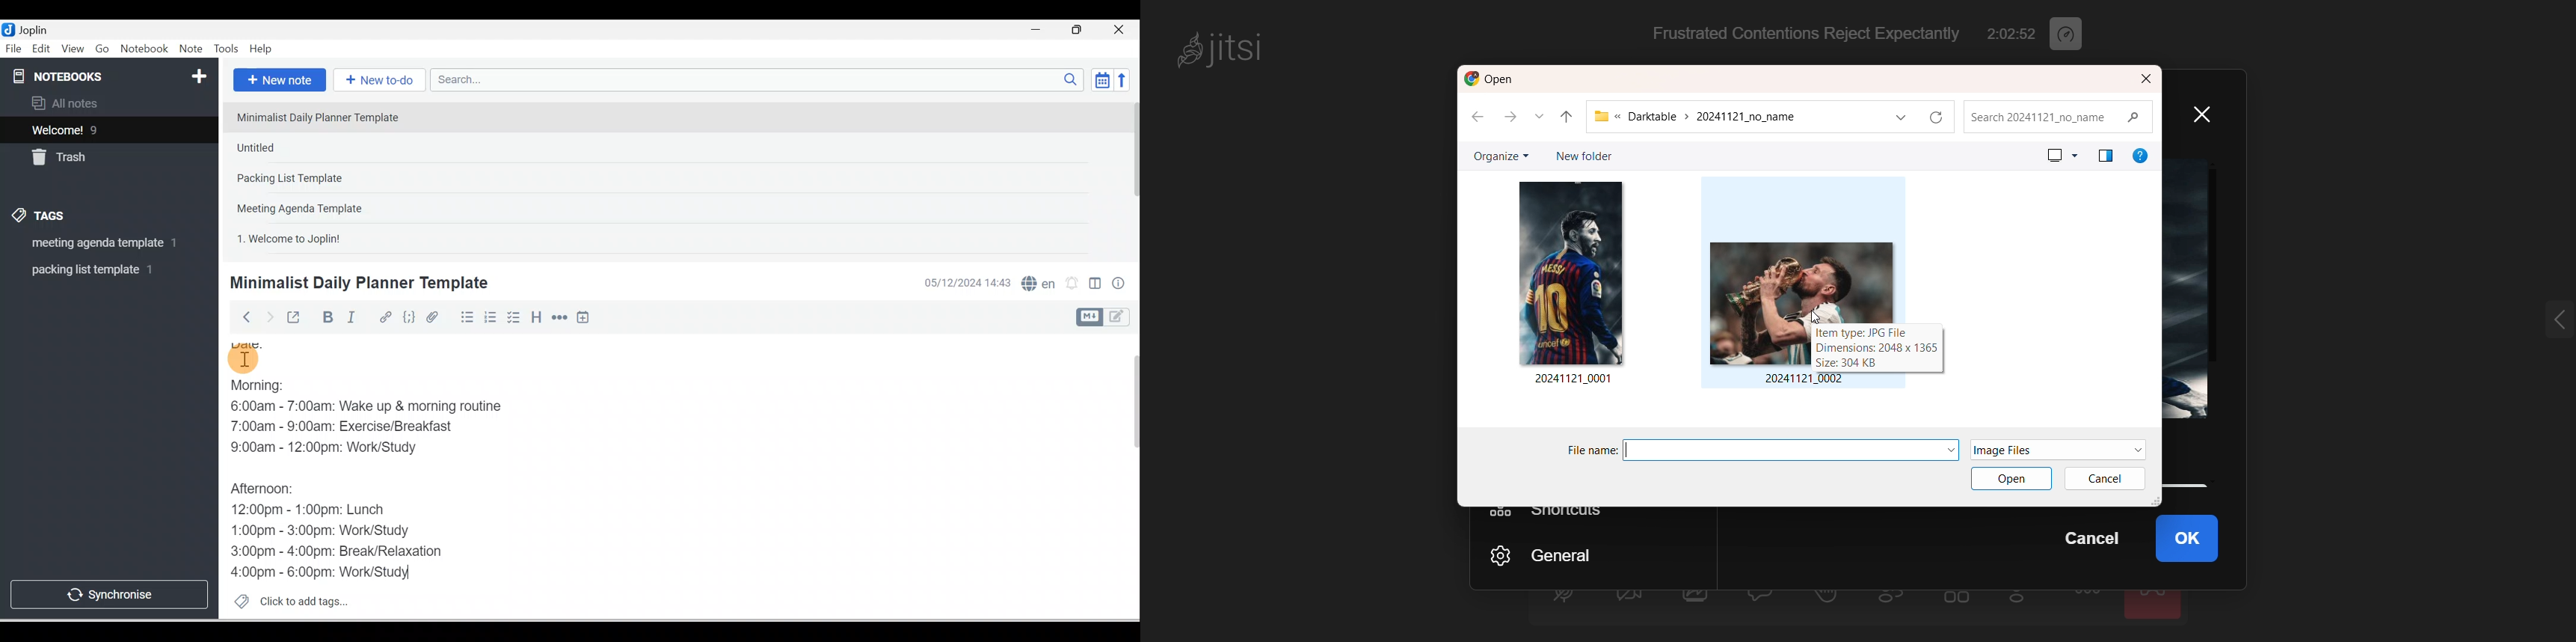 The width and height of the screenshot is (2576, 644). What do you see at coordinates (2035, 450) in the screenshot?
I see `file type` at bounding box center [2035, 450].